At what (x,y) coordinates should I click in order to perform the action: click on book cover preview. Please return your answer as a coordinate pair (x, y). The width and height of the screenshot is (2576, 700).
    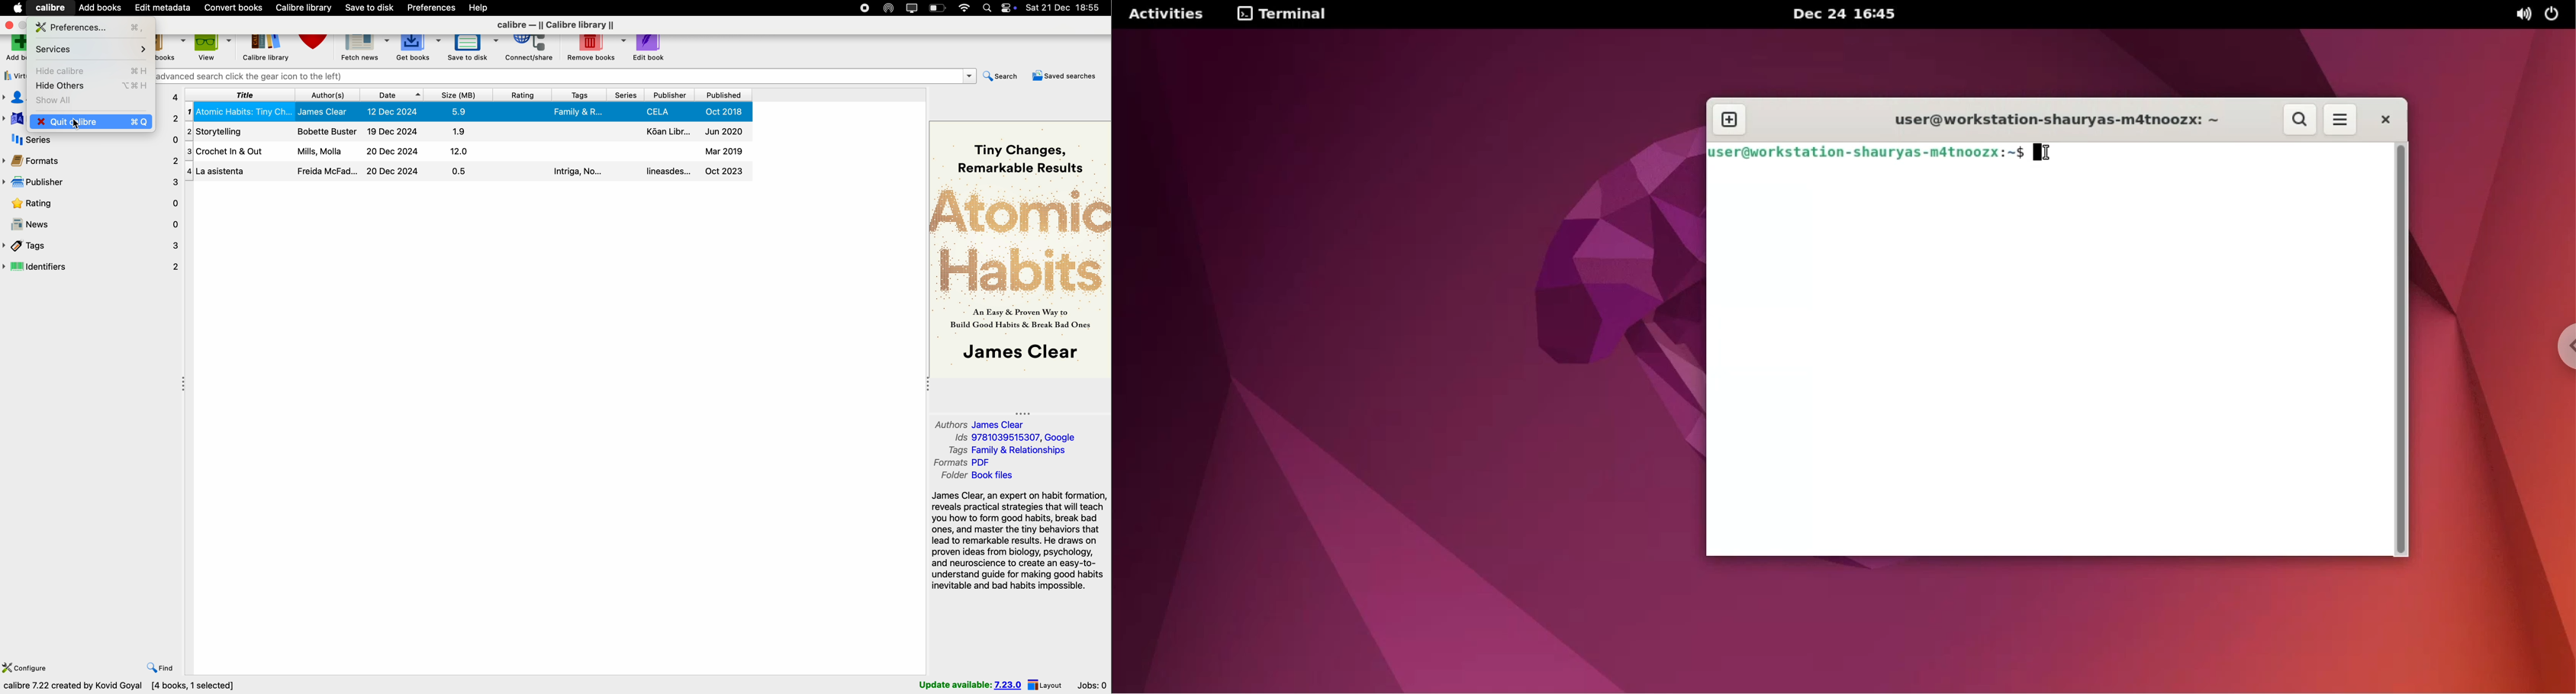
    Looking at the image, I should click on (1021, 248).